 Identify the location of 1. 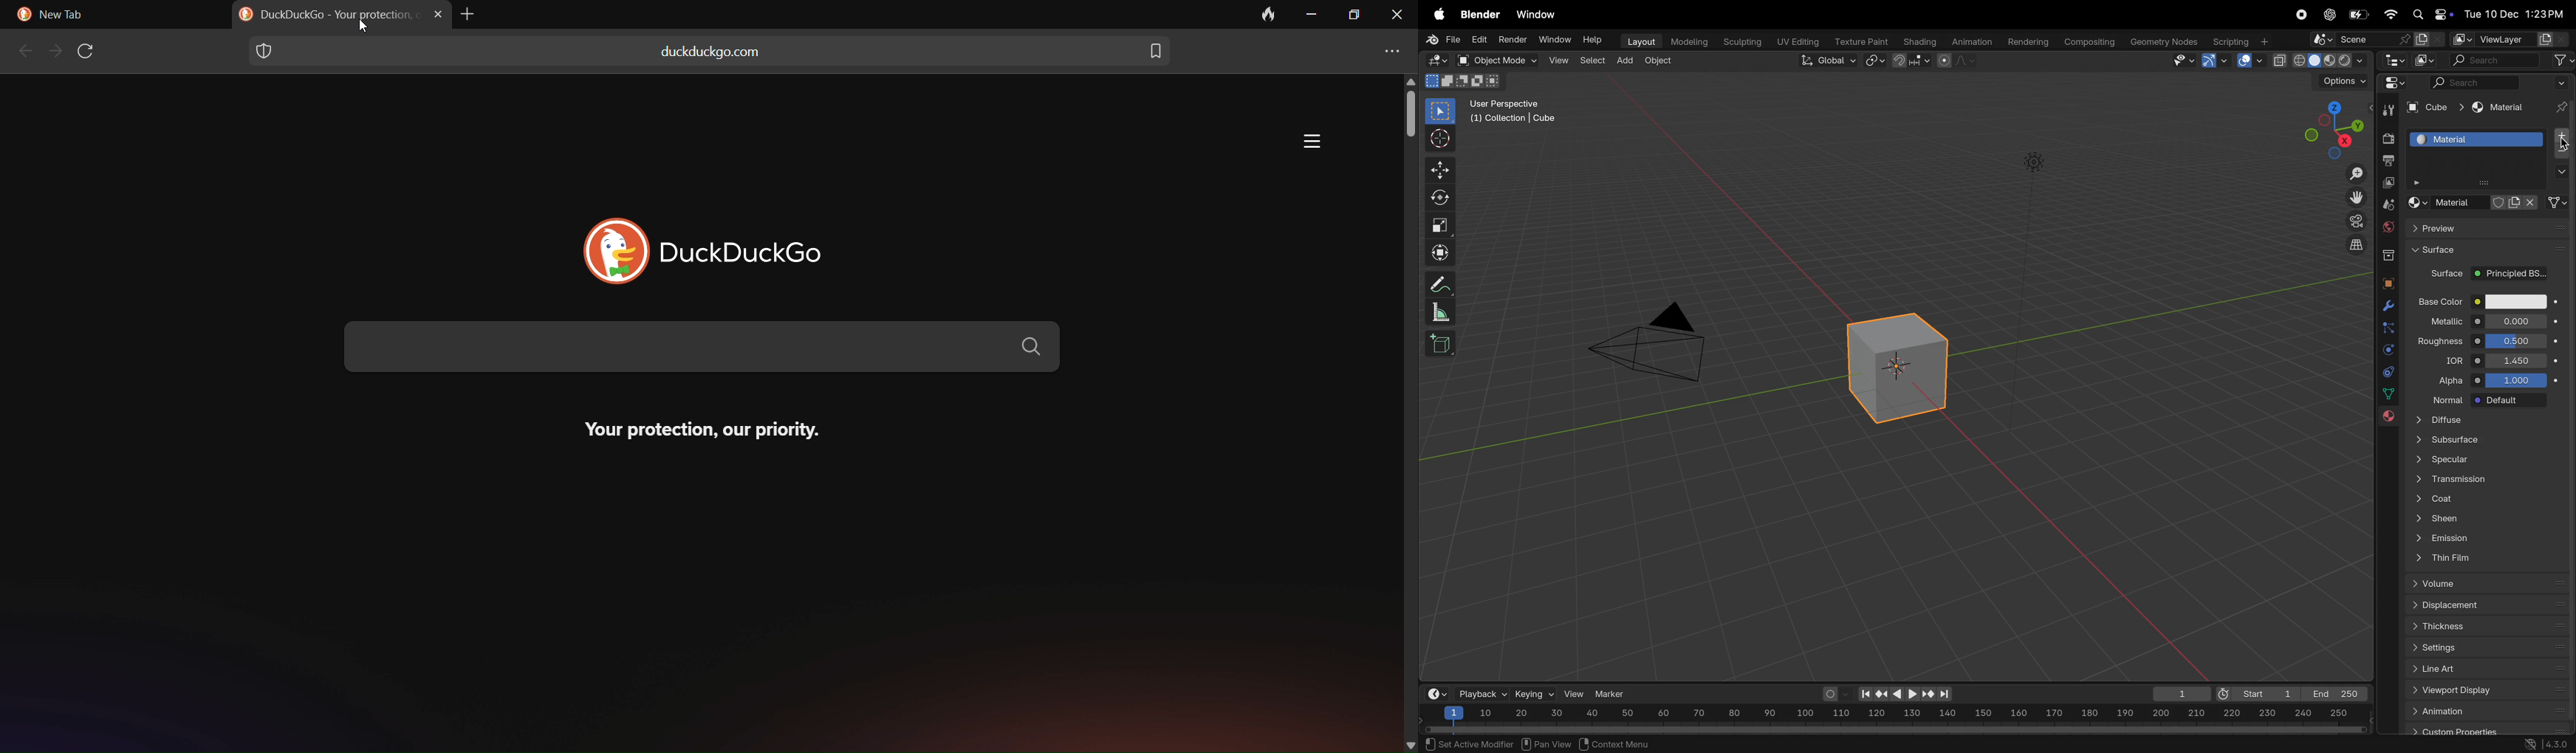
(2178, 694).